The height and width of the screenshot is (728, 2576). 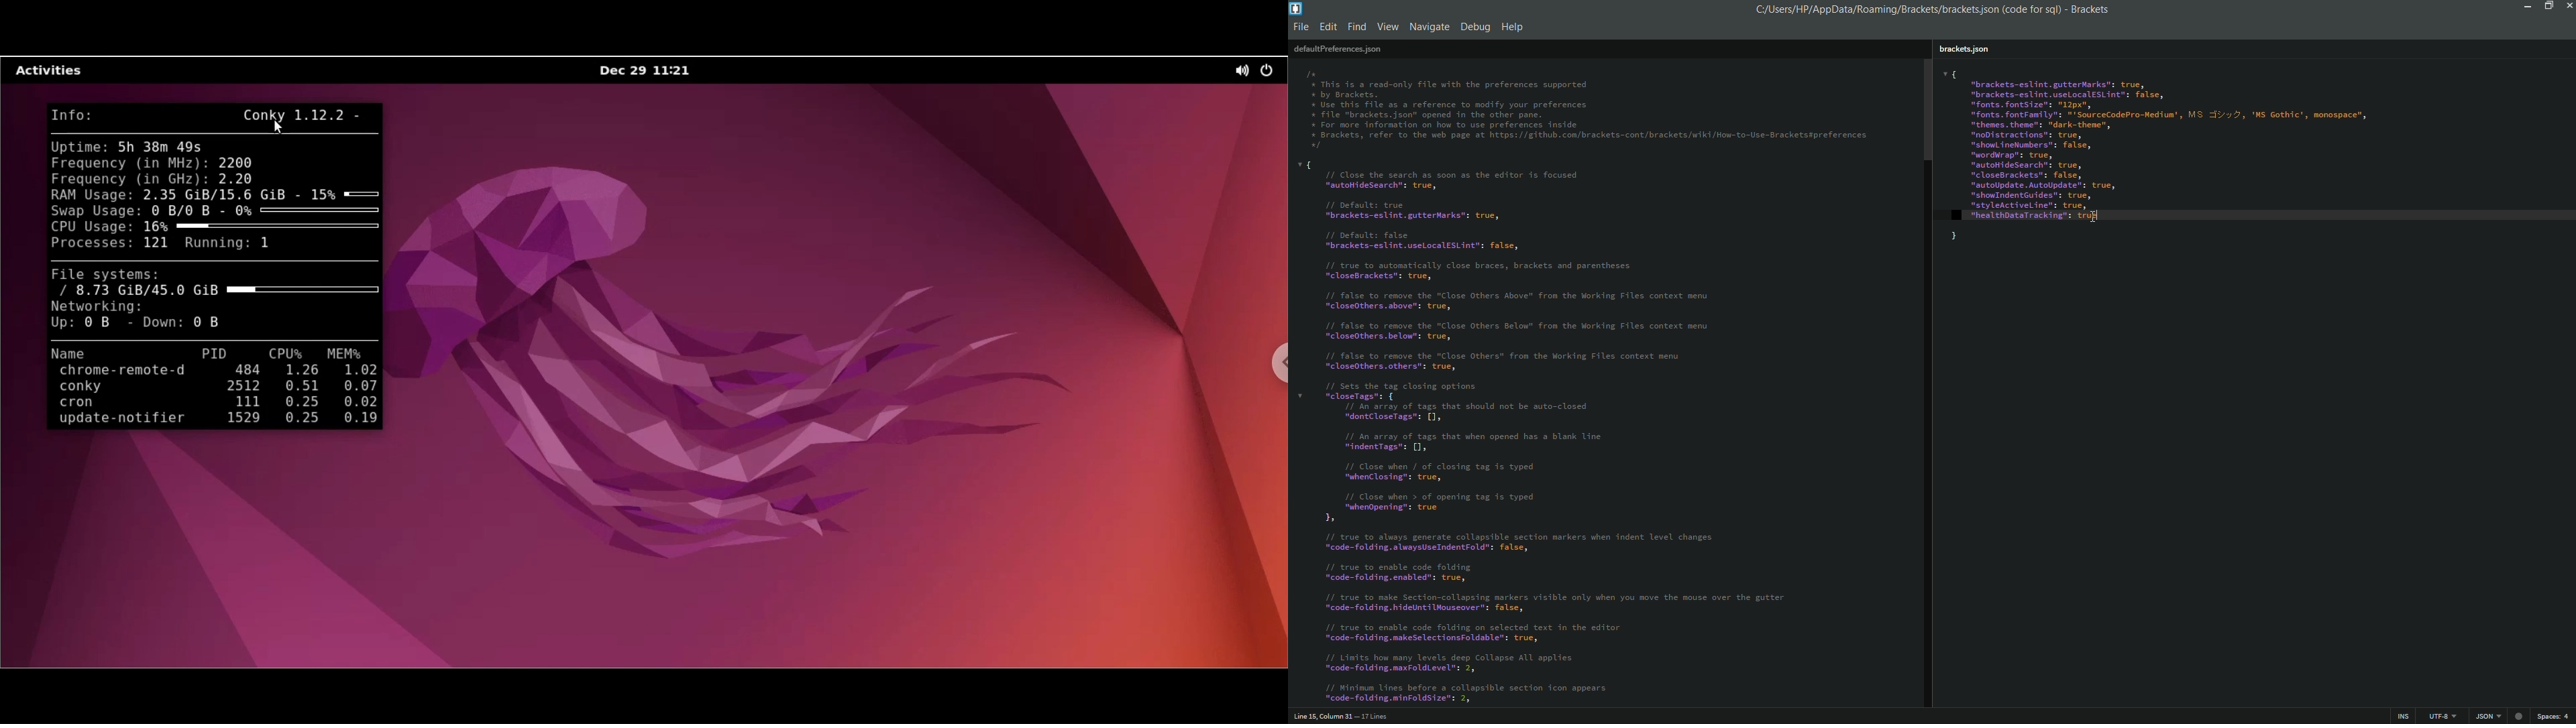 What do you see at coordinates (1556, 430) in the screenshot?
I see `Setting options` at bounding box center [1556, 430].